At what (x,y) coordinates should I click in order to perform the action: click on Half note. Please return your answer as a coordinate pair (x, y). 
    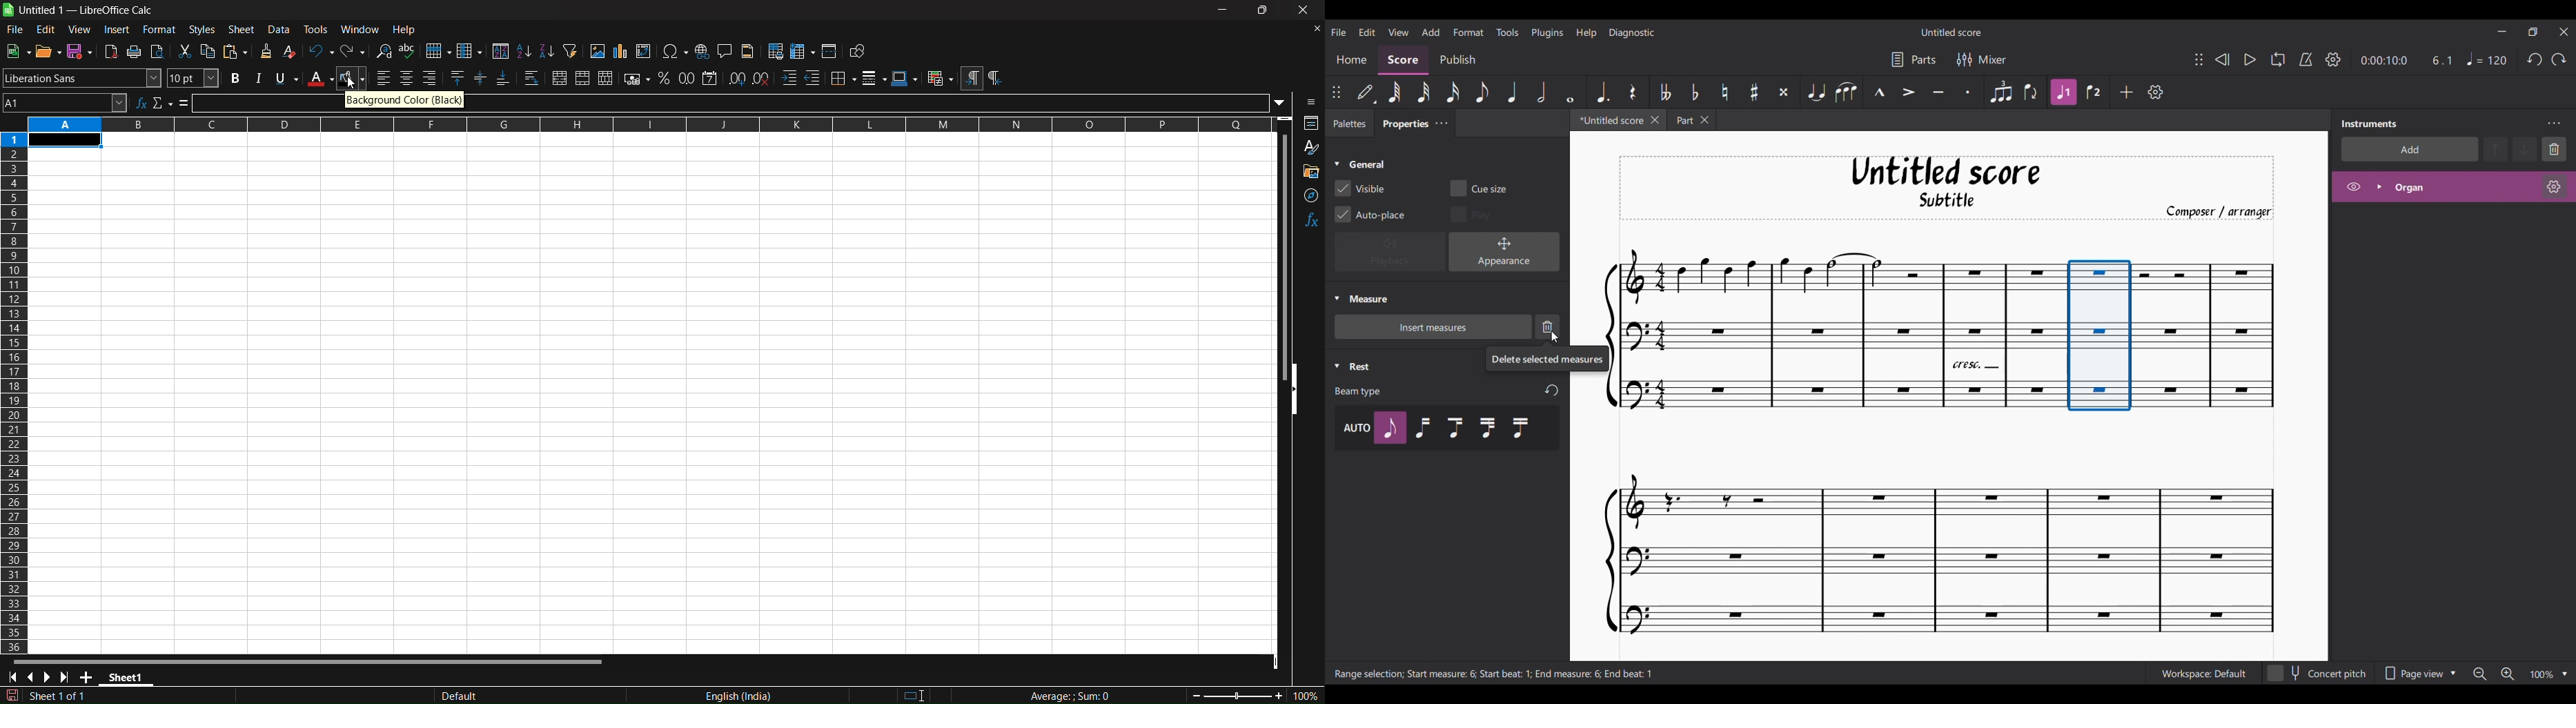
    Looking at the image, I should click on (1541, 92).